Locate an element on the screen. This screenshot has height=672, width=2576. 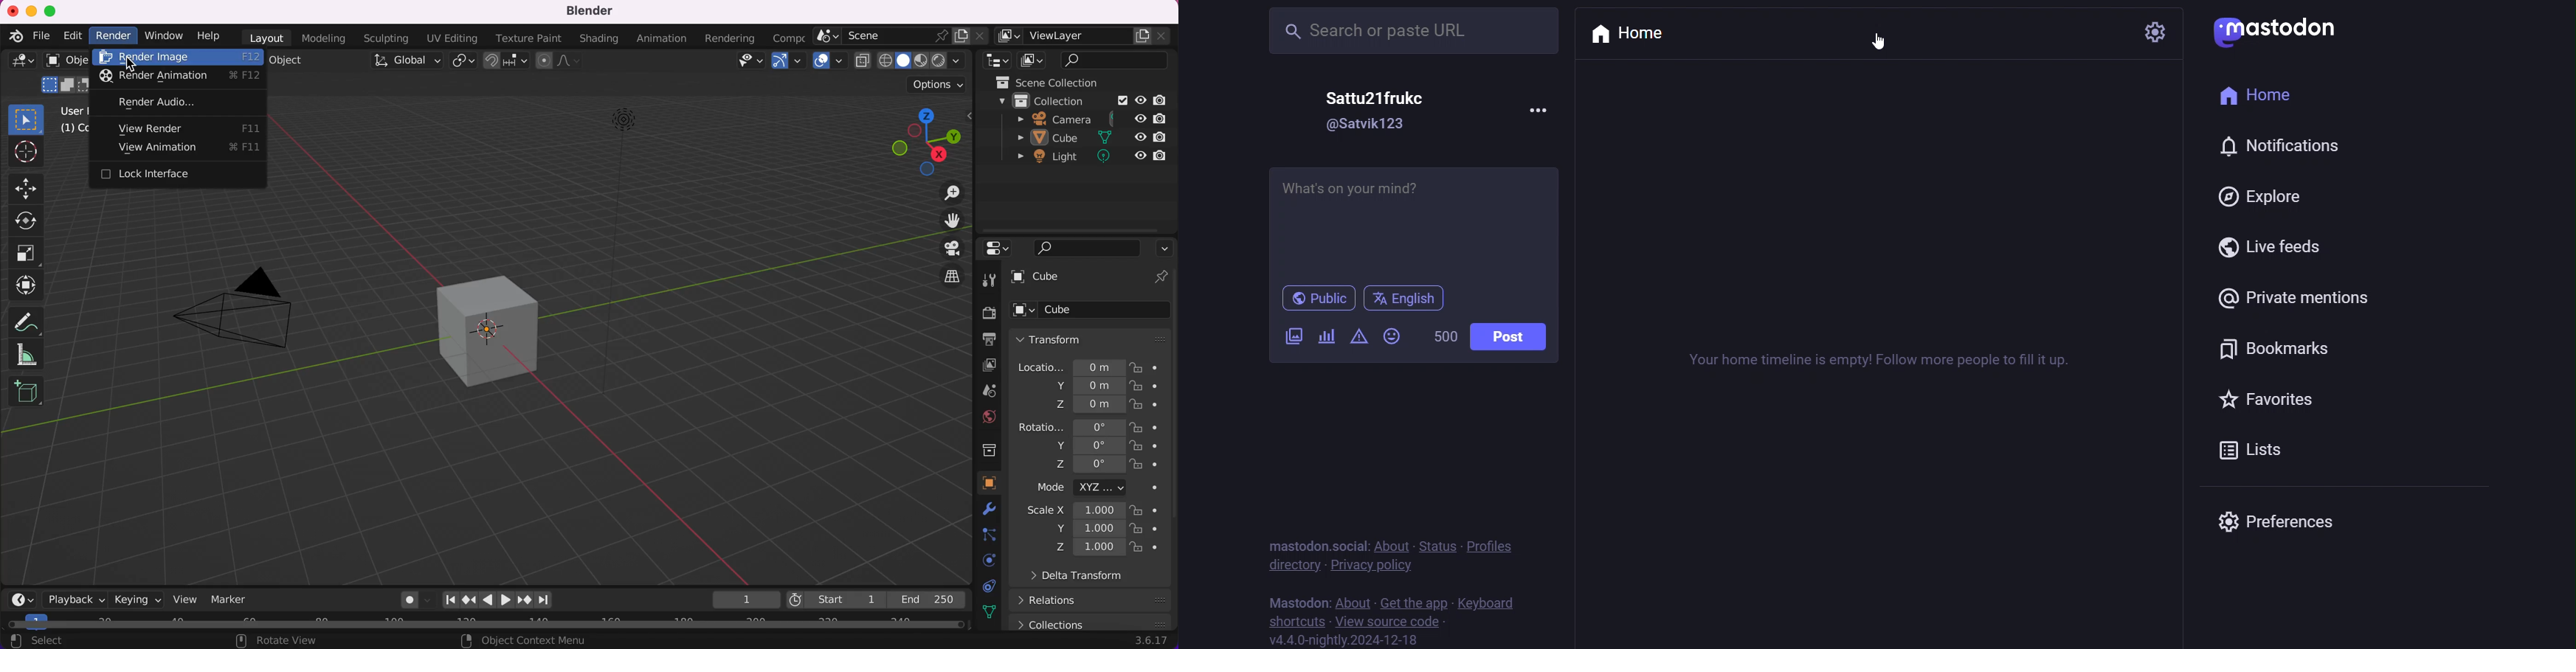
light is located at coordinates (615, 253).